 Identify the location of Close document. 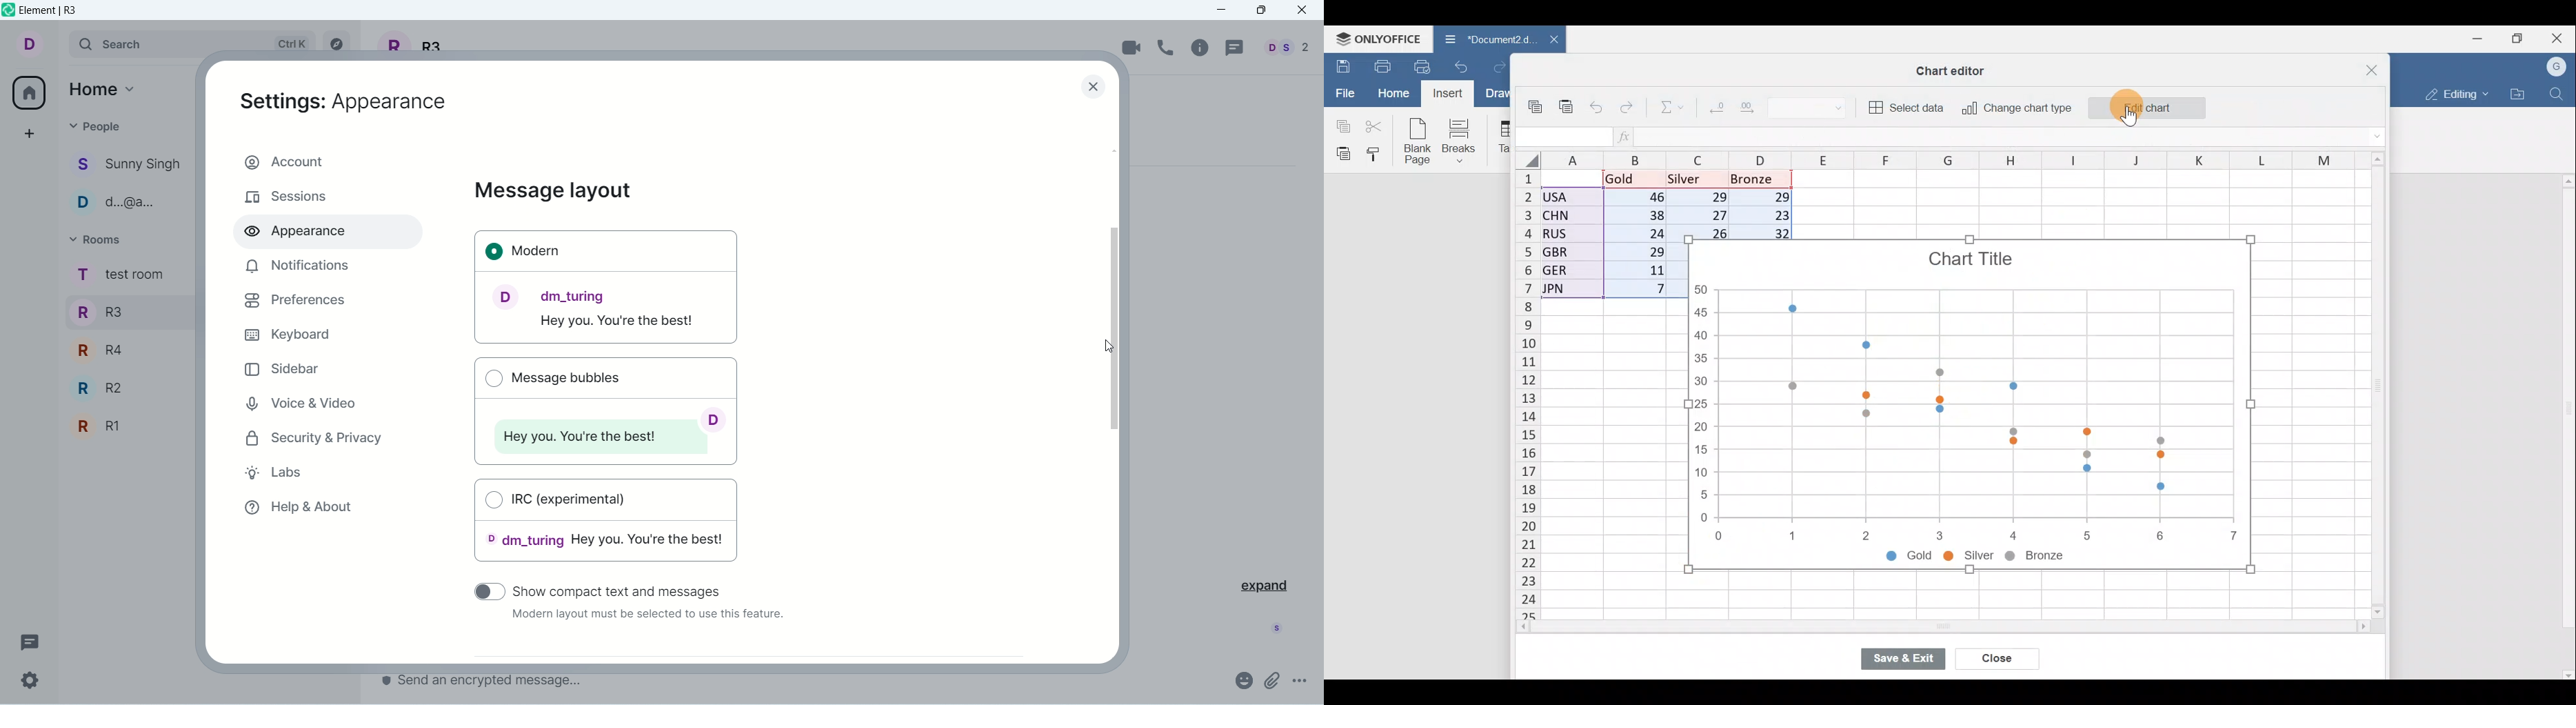
(1547, 40).